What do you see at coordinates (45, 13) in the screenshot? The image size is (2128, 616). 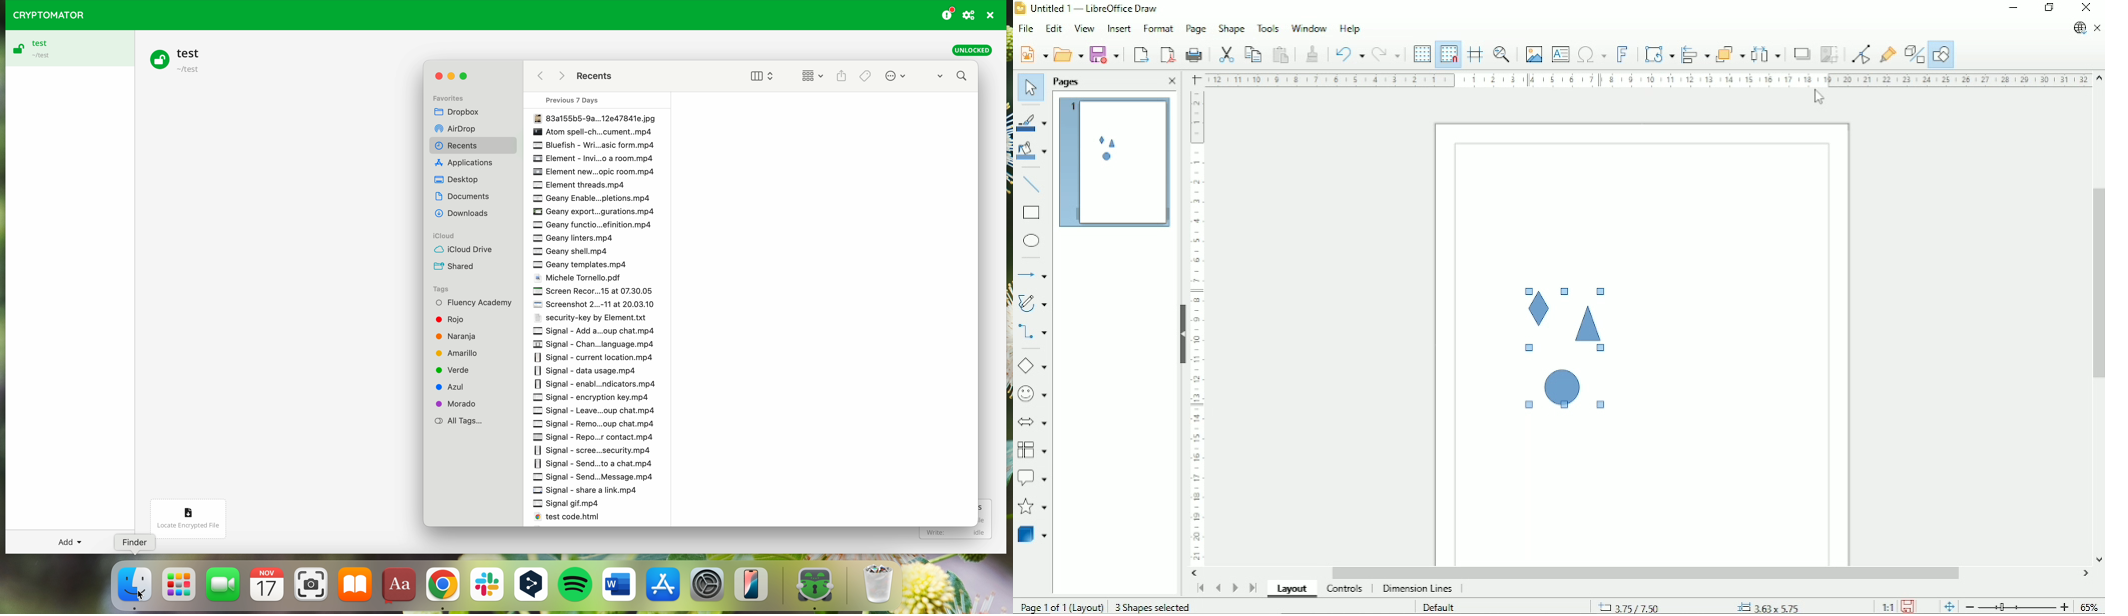 I see `CRYPTOMATOR LOGO` at bounding box center [45, 13].